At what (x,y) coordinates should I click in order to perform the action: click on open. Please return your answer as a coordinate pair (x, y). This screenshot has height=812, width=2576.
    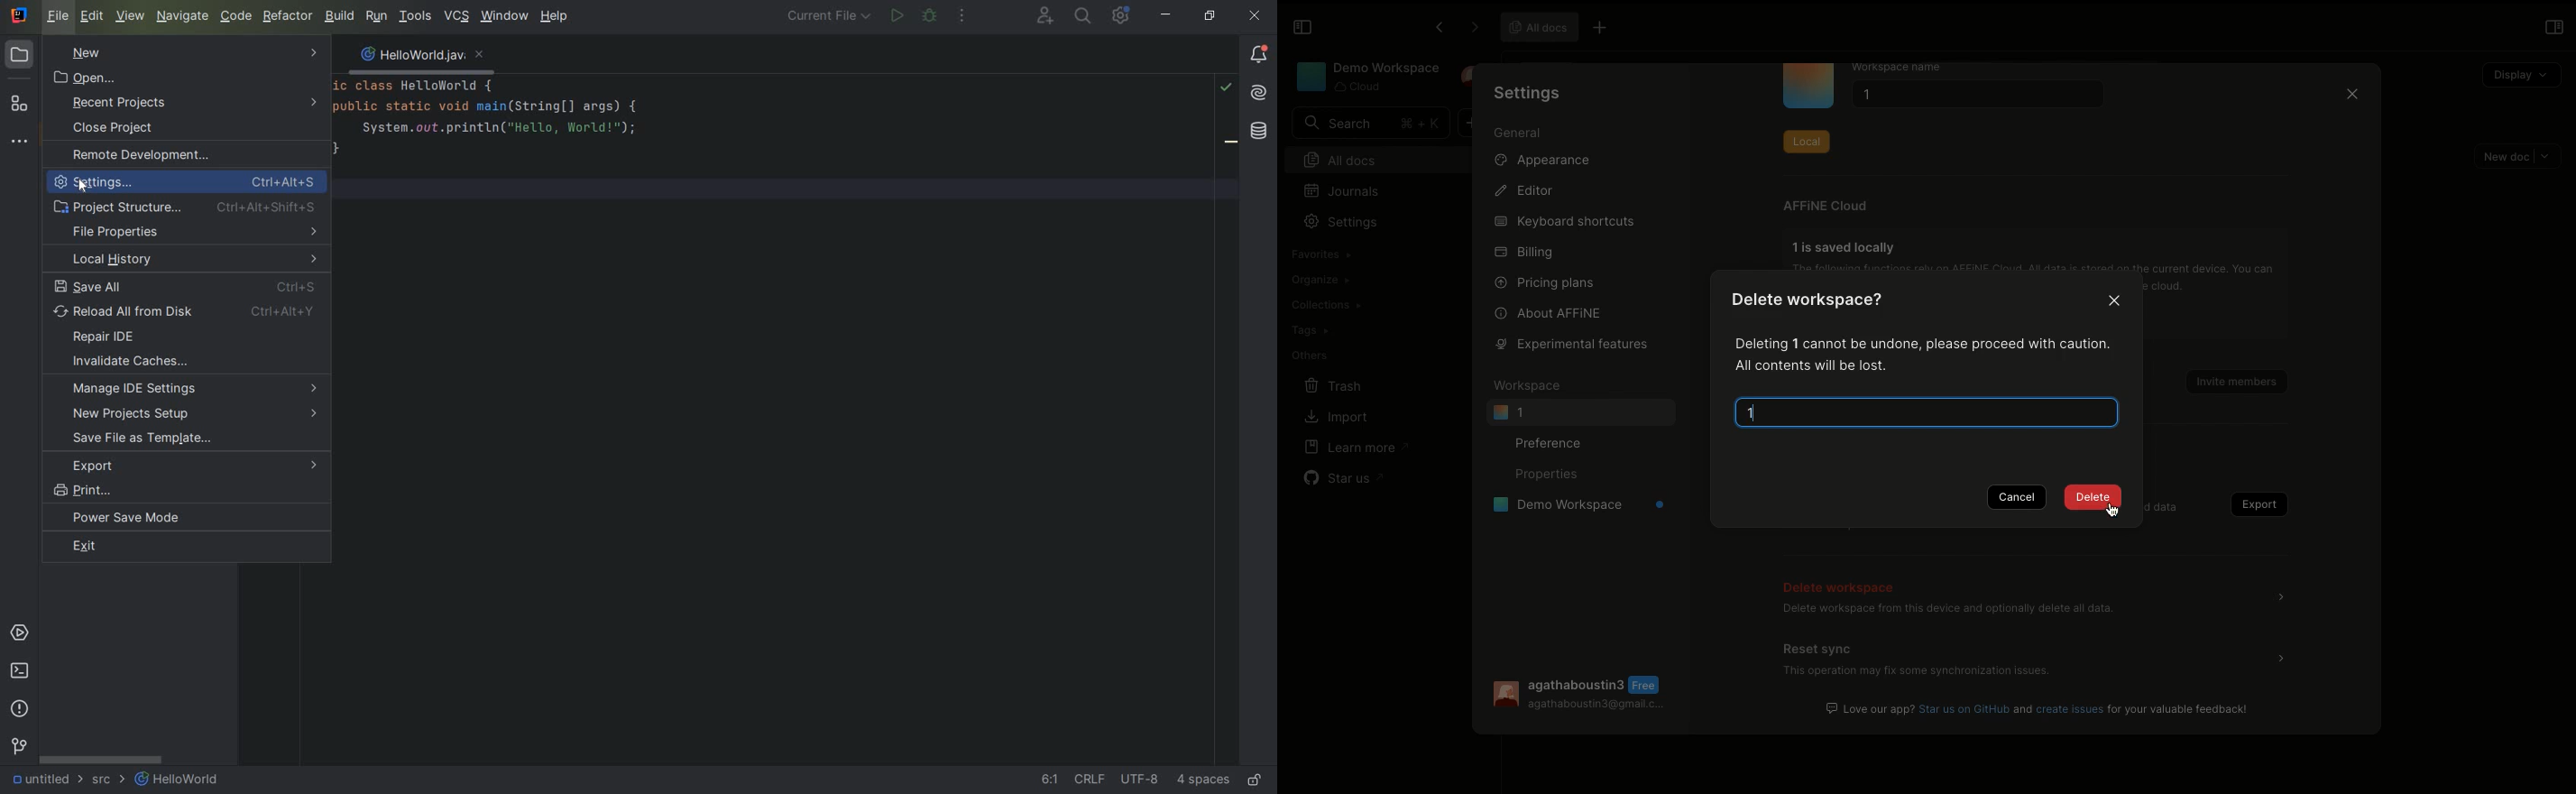
    Looking at the image, I should click on (89, 80).